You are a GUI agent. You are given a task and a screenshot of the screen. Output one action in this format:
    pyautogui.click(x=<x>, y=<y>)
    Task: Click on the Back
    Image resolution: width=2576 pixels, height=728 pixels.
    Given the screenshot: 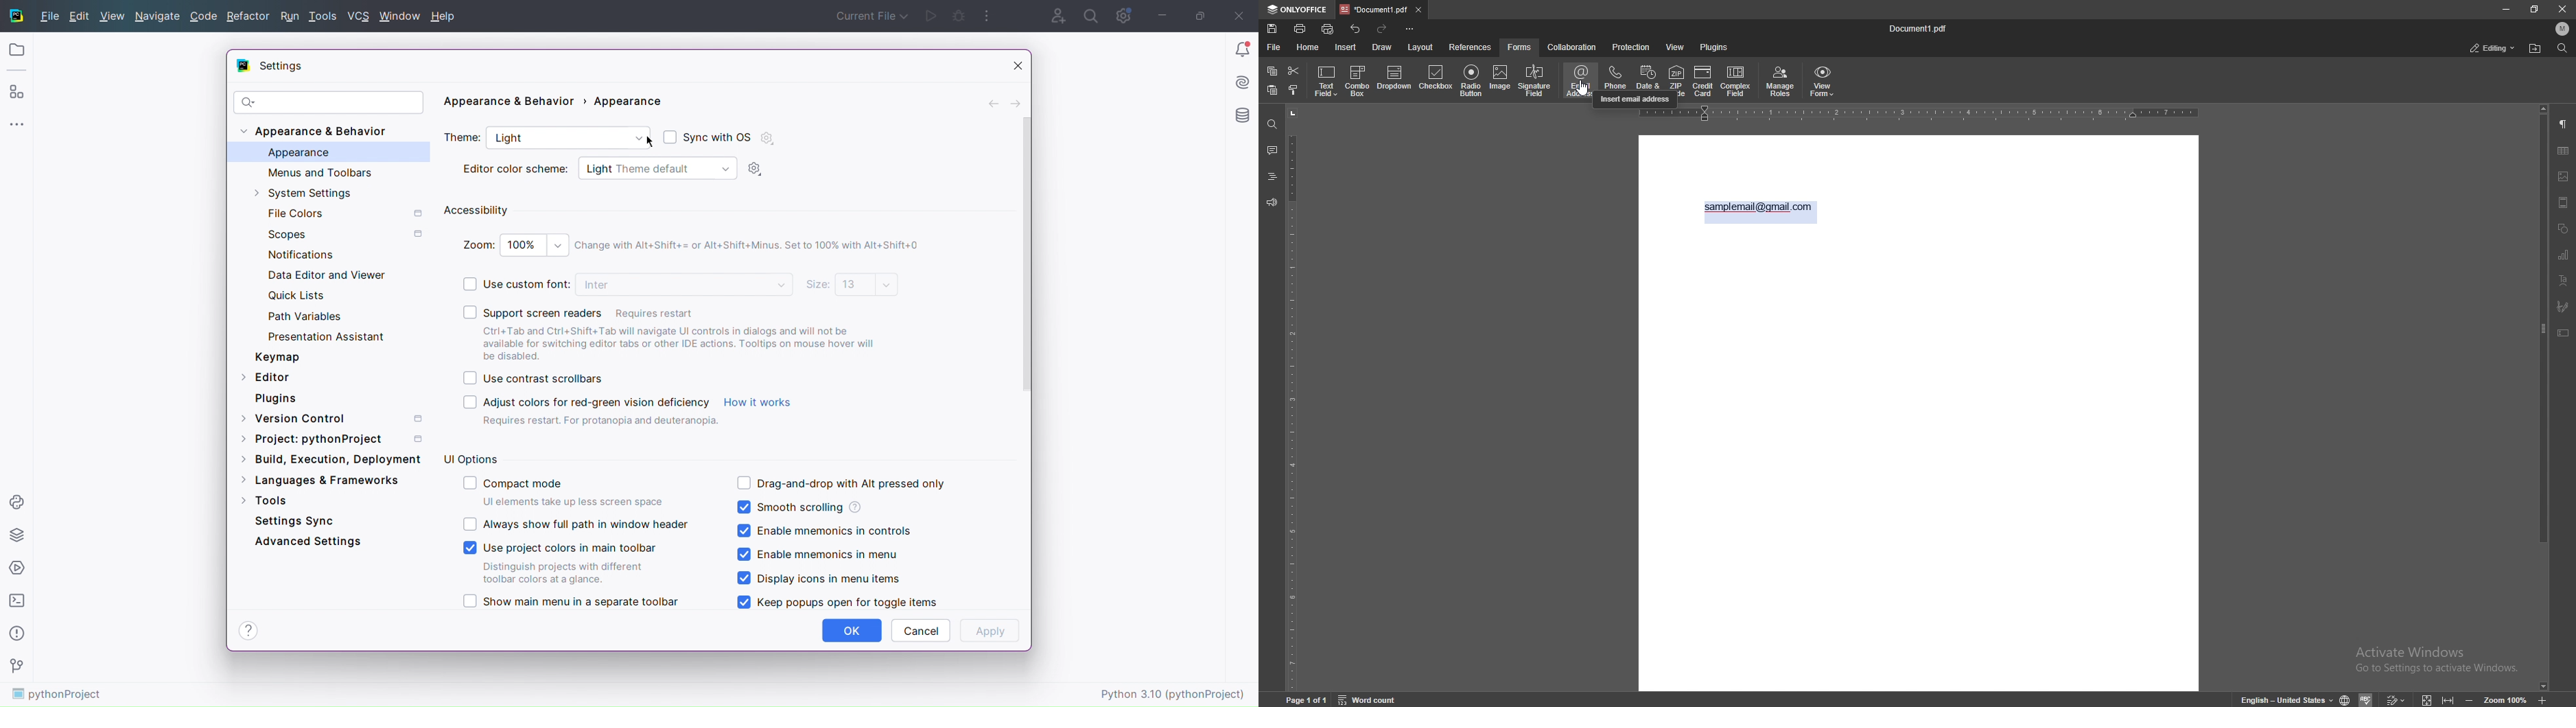 What is the action you would take?
    pyautogui.click(x=995, y=102)
    